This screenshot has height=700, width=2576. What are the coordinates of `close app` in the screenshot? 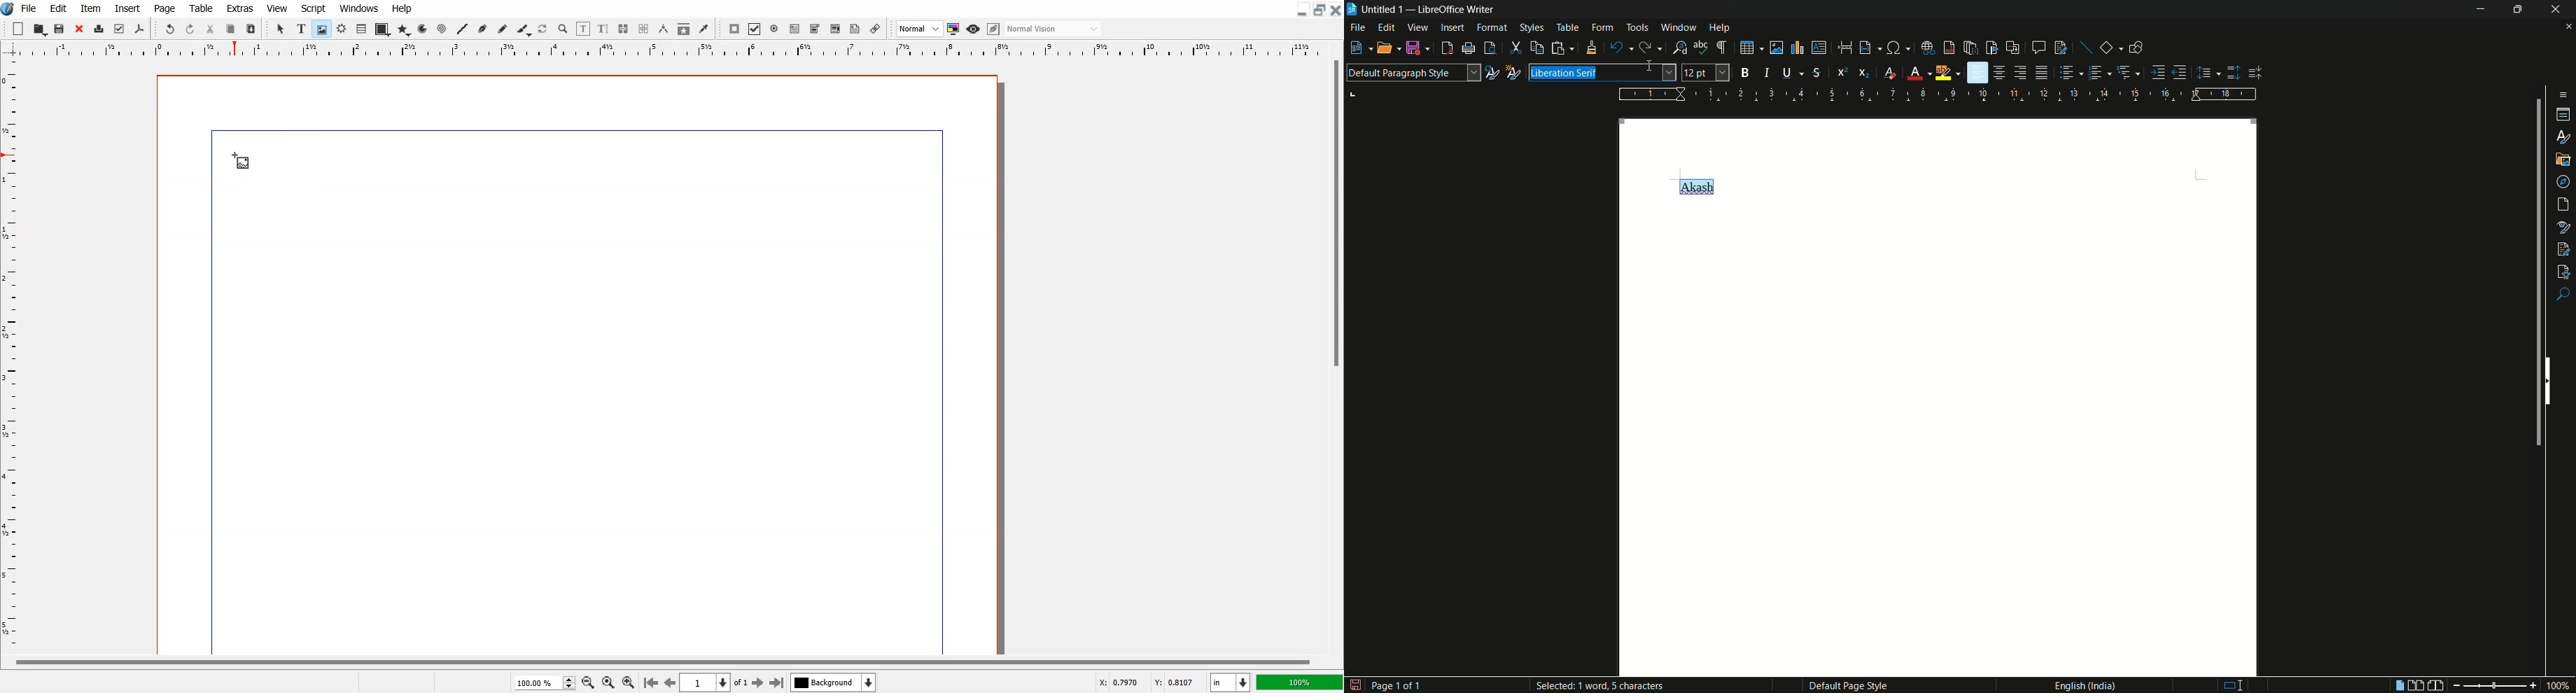 It's located at (2557, 9).